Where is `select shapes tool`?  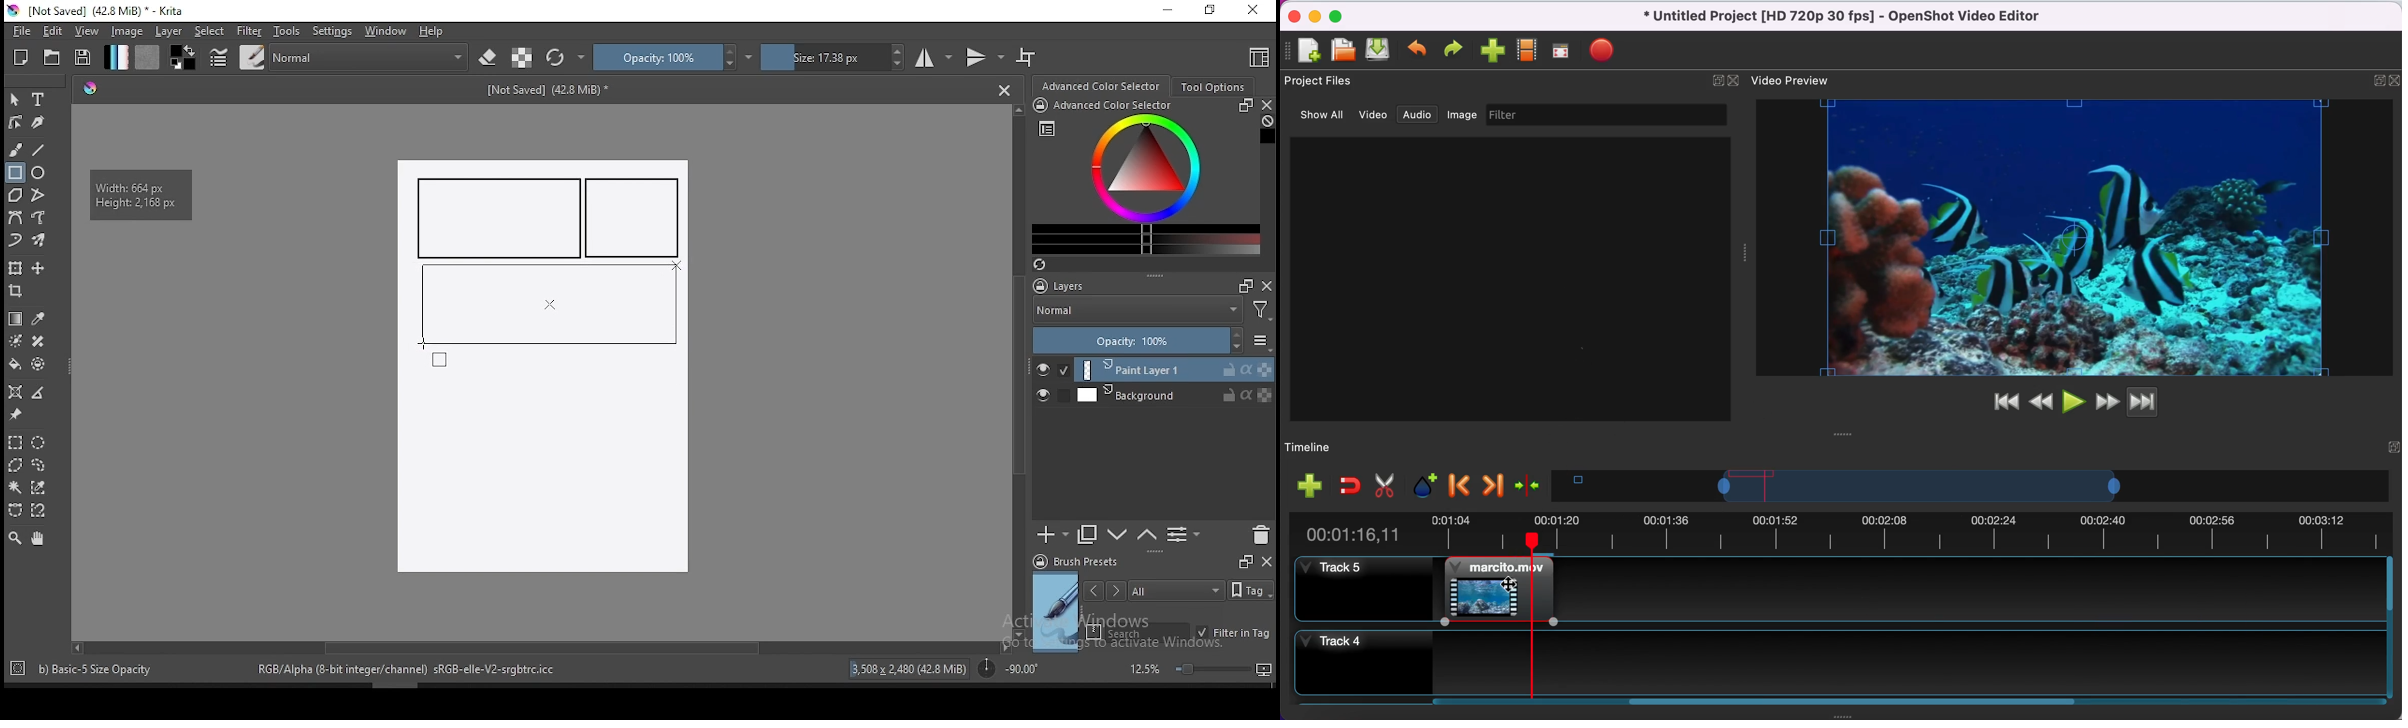
select shapes tool is located at coordinates (15, 99).